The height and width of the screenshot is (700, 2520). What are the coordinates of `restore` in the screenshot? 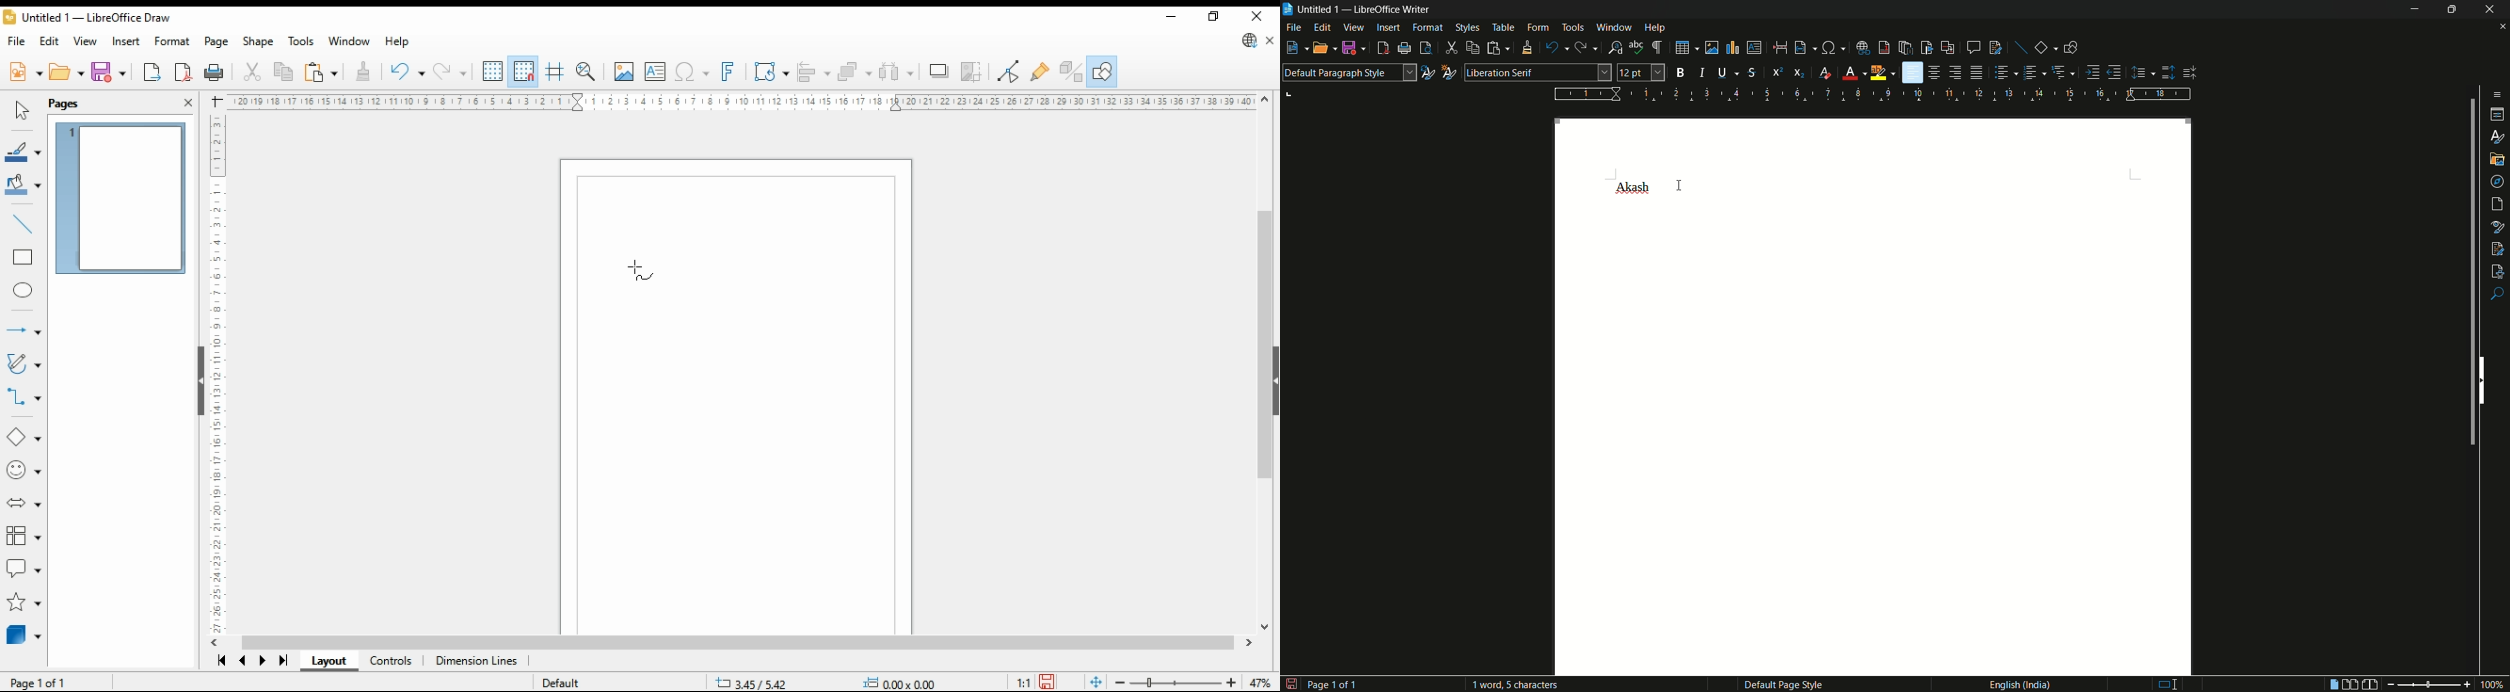 It's located at (1215, 16).